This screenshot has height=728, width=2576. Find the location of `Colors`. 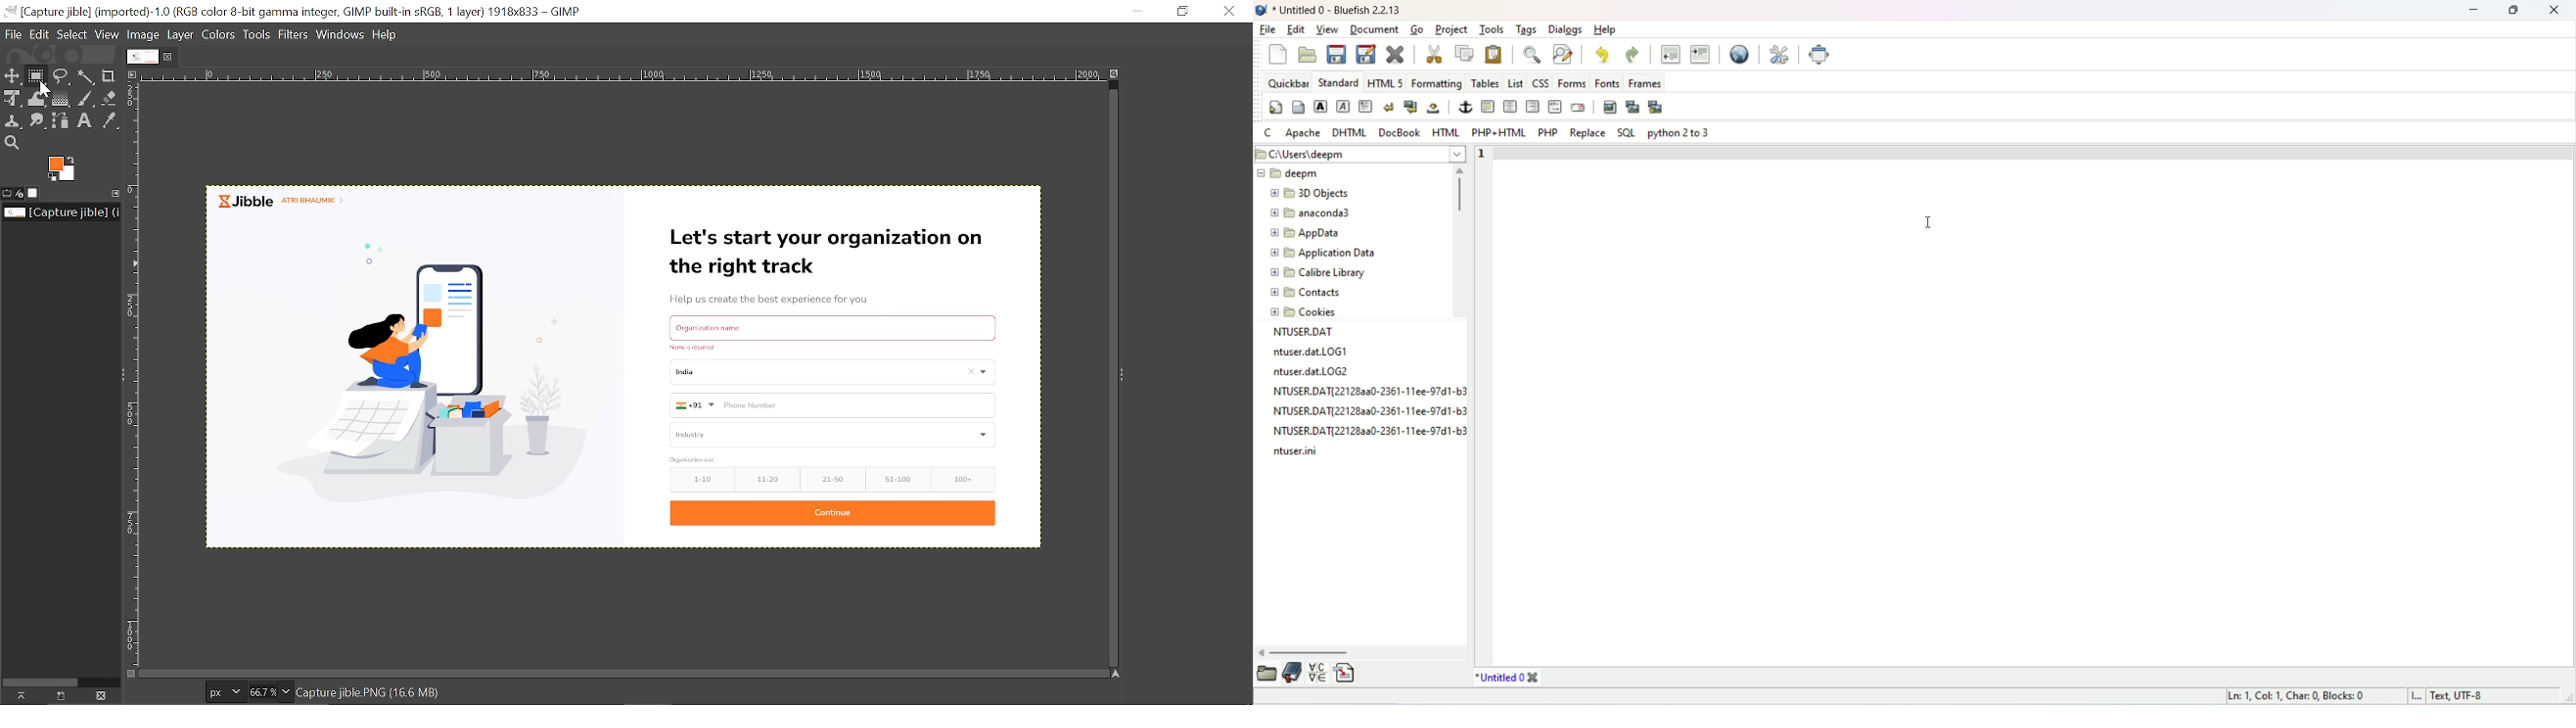

Colors is located at coordinates (219, 33).